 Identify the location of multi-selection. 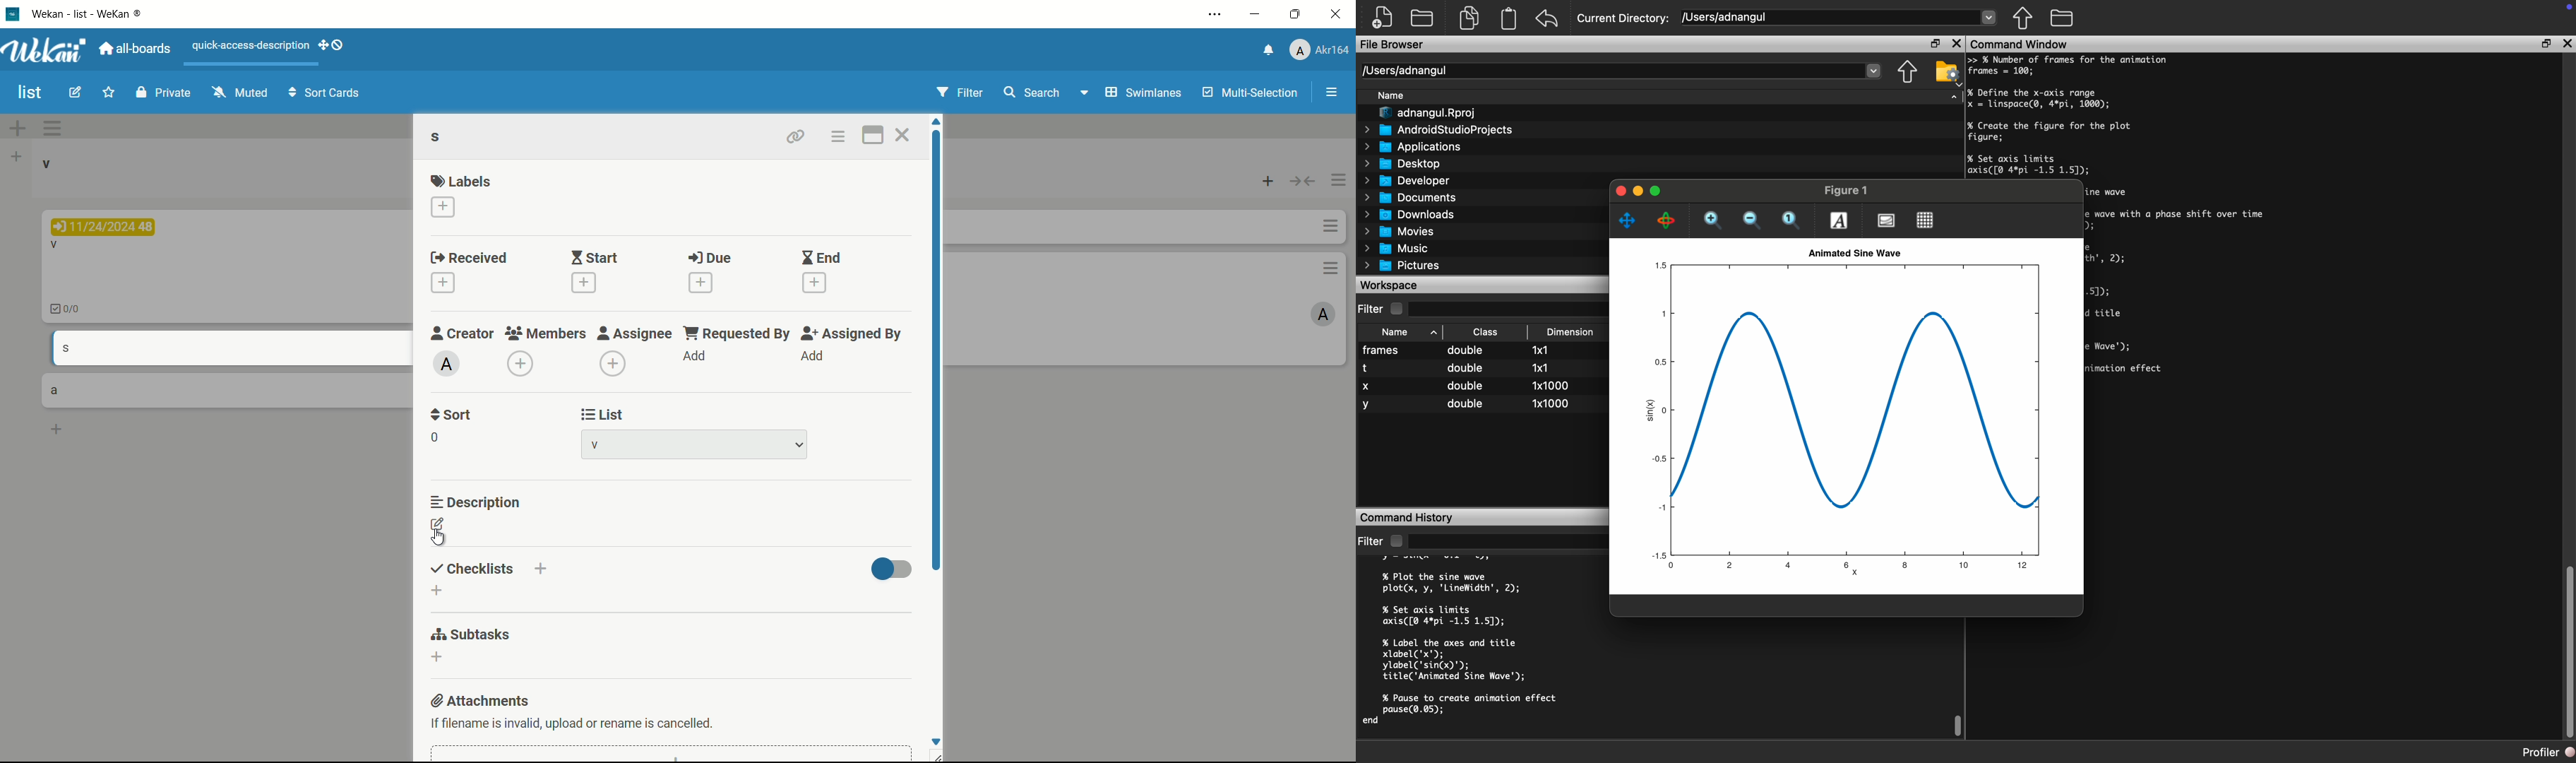
(1251, 93).